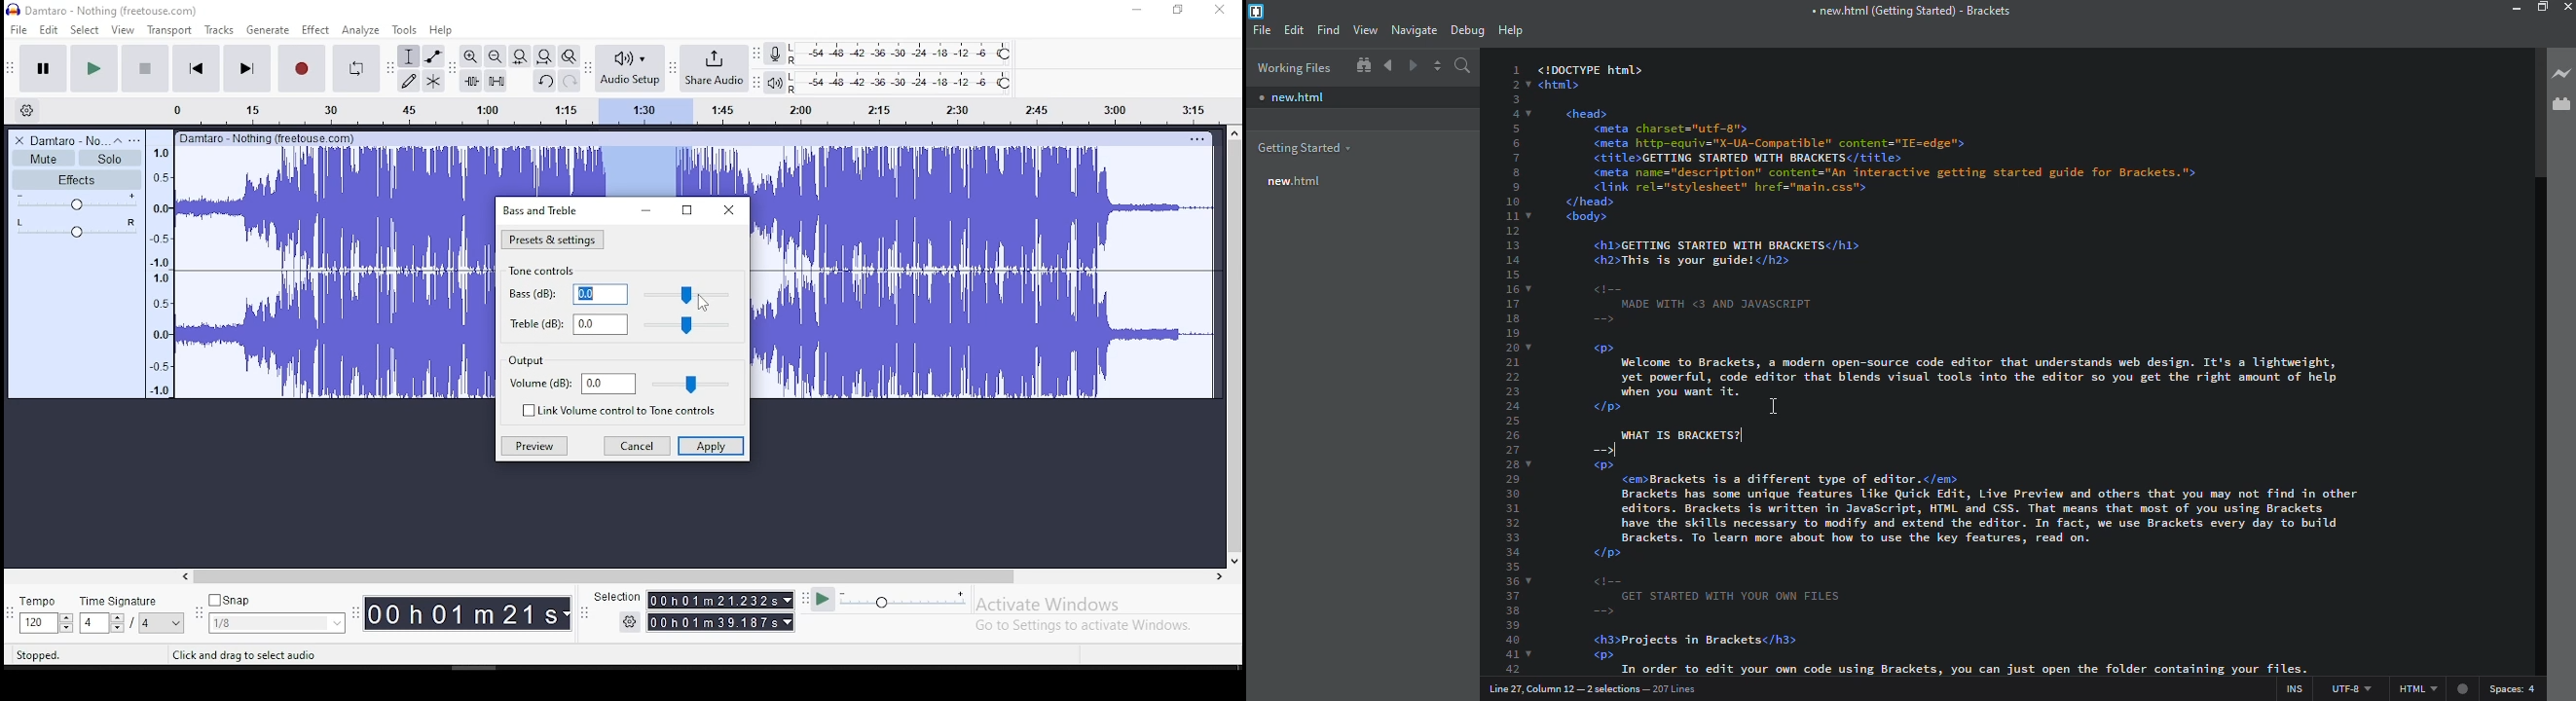 This screenshot has width=2576, height=728. What do you see at coordinates (262, 623) in the screenshot?
I see `1/8` at bounding box center [262, 623].